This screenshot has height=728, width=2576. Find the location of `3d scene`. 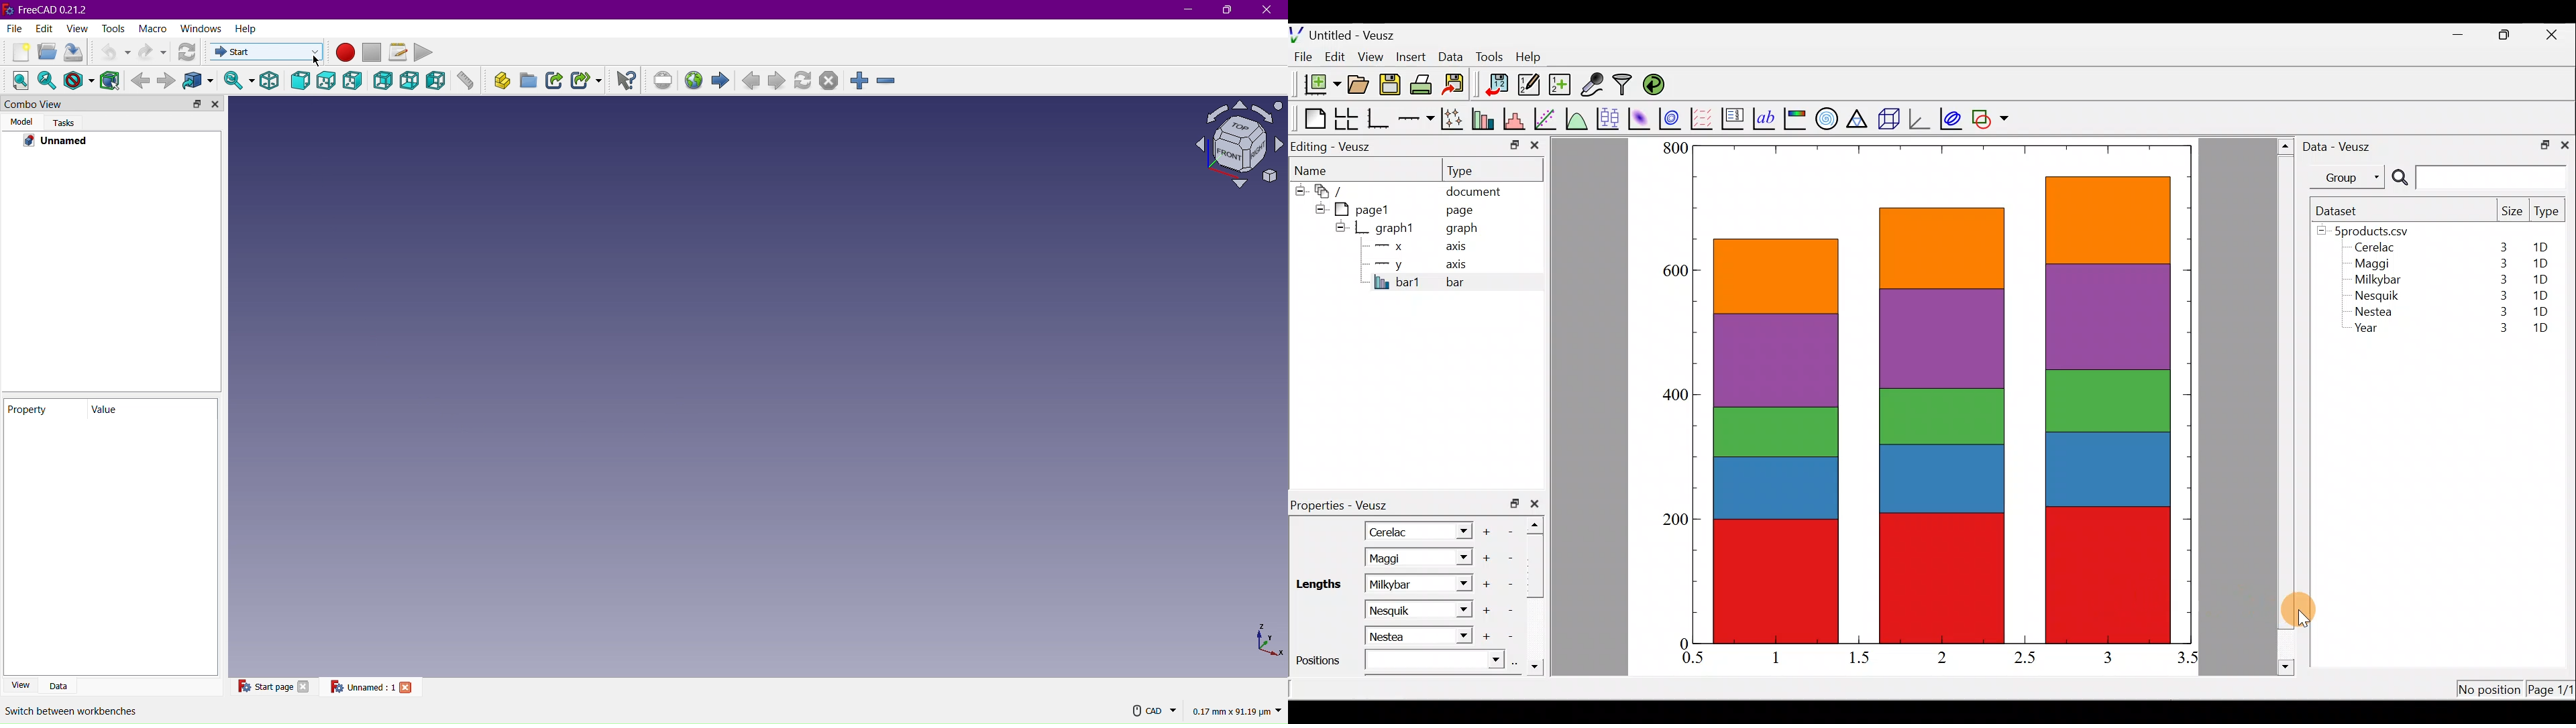

3d scene is located at coordinates (1888, 119).